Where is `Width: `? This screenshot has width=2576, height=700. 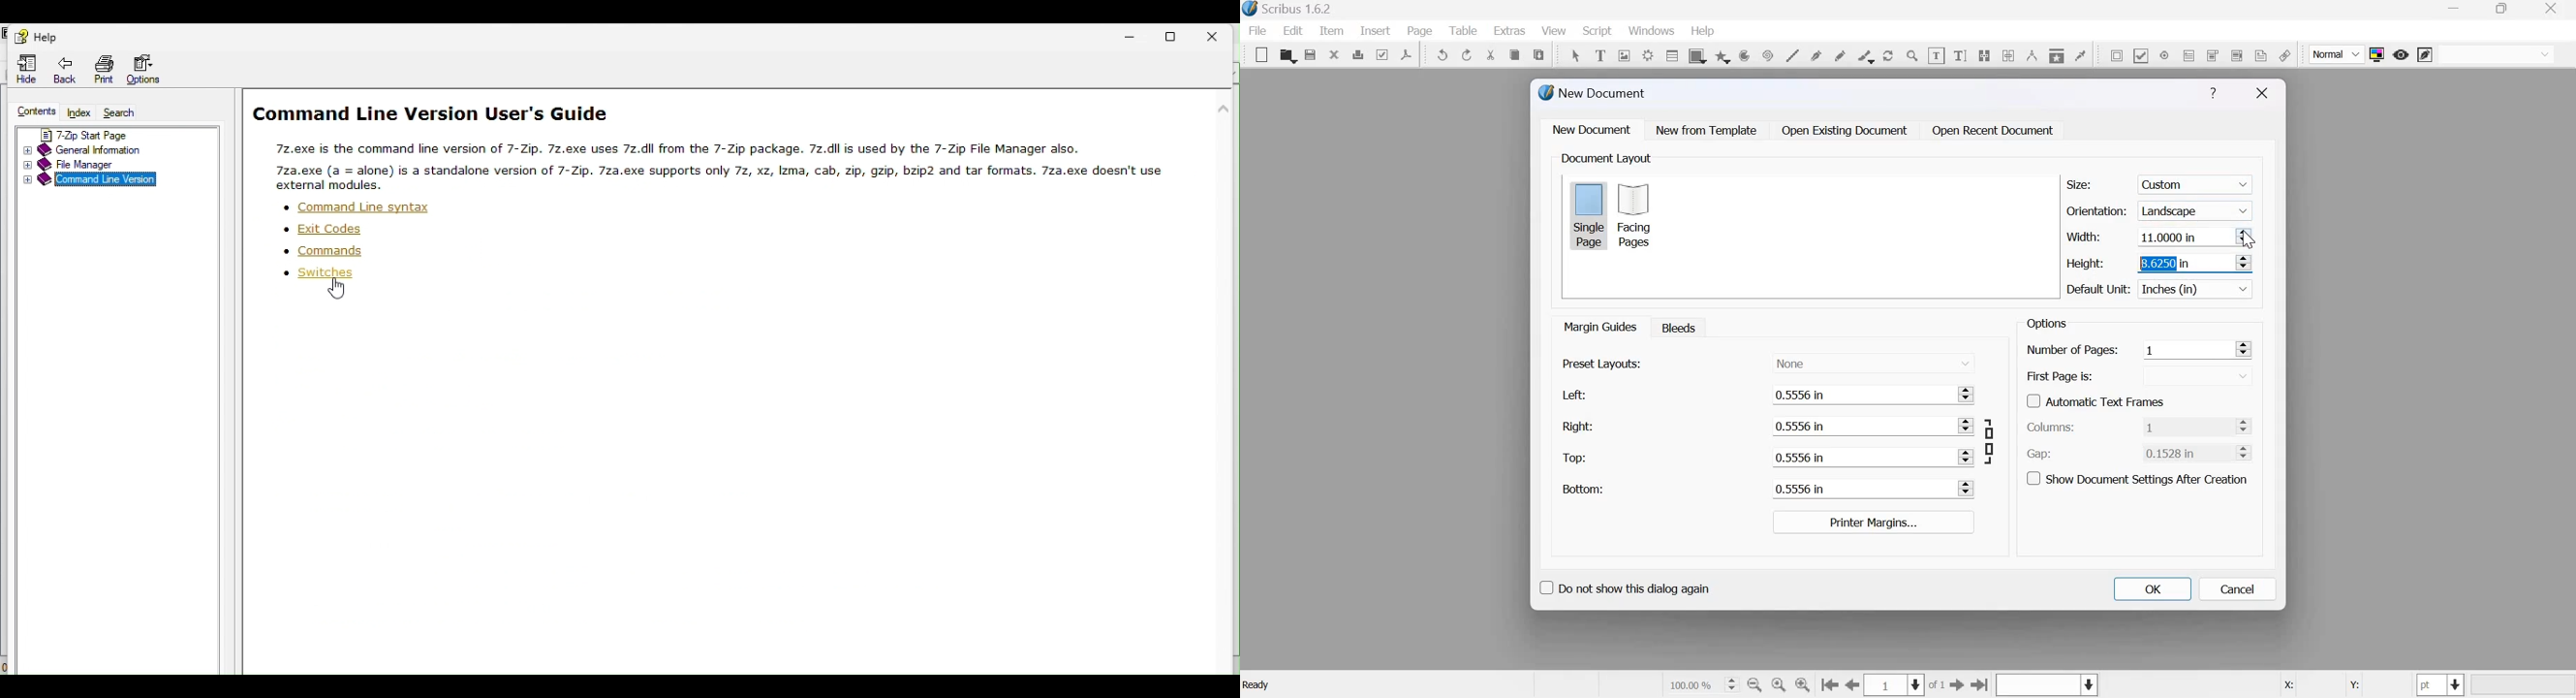 Width:  is located at coordinates (2083, 236).